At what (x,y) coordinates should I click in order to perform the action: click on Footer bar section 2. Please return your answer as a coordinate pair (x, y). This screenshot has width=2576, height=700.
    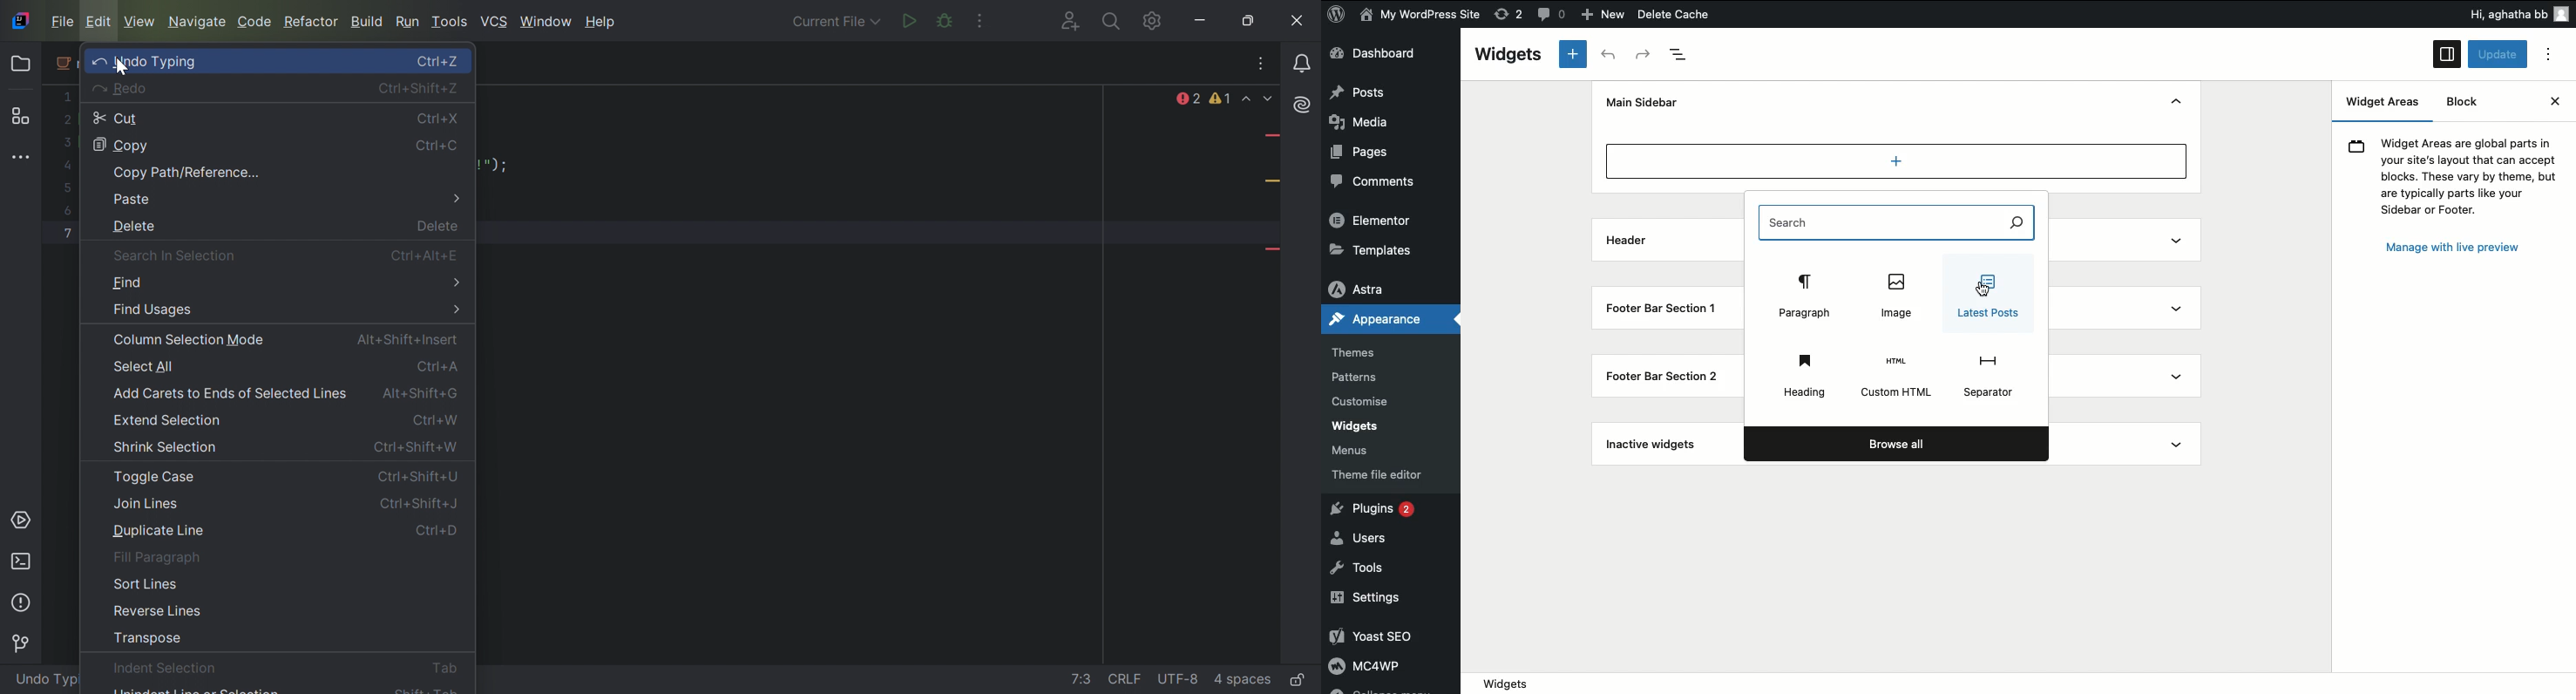
    Looking at the image, I should click on (1670, 374).